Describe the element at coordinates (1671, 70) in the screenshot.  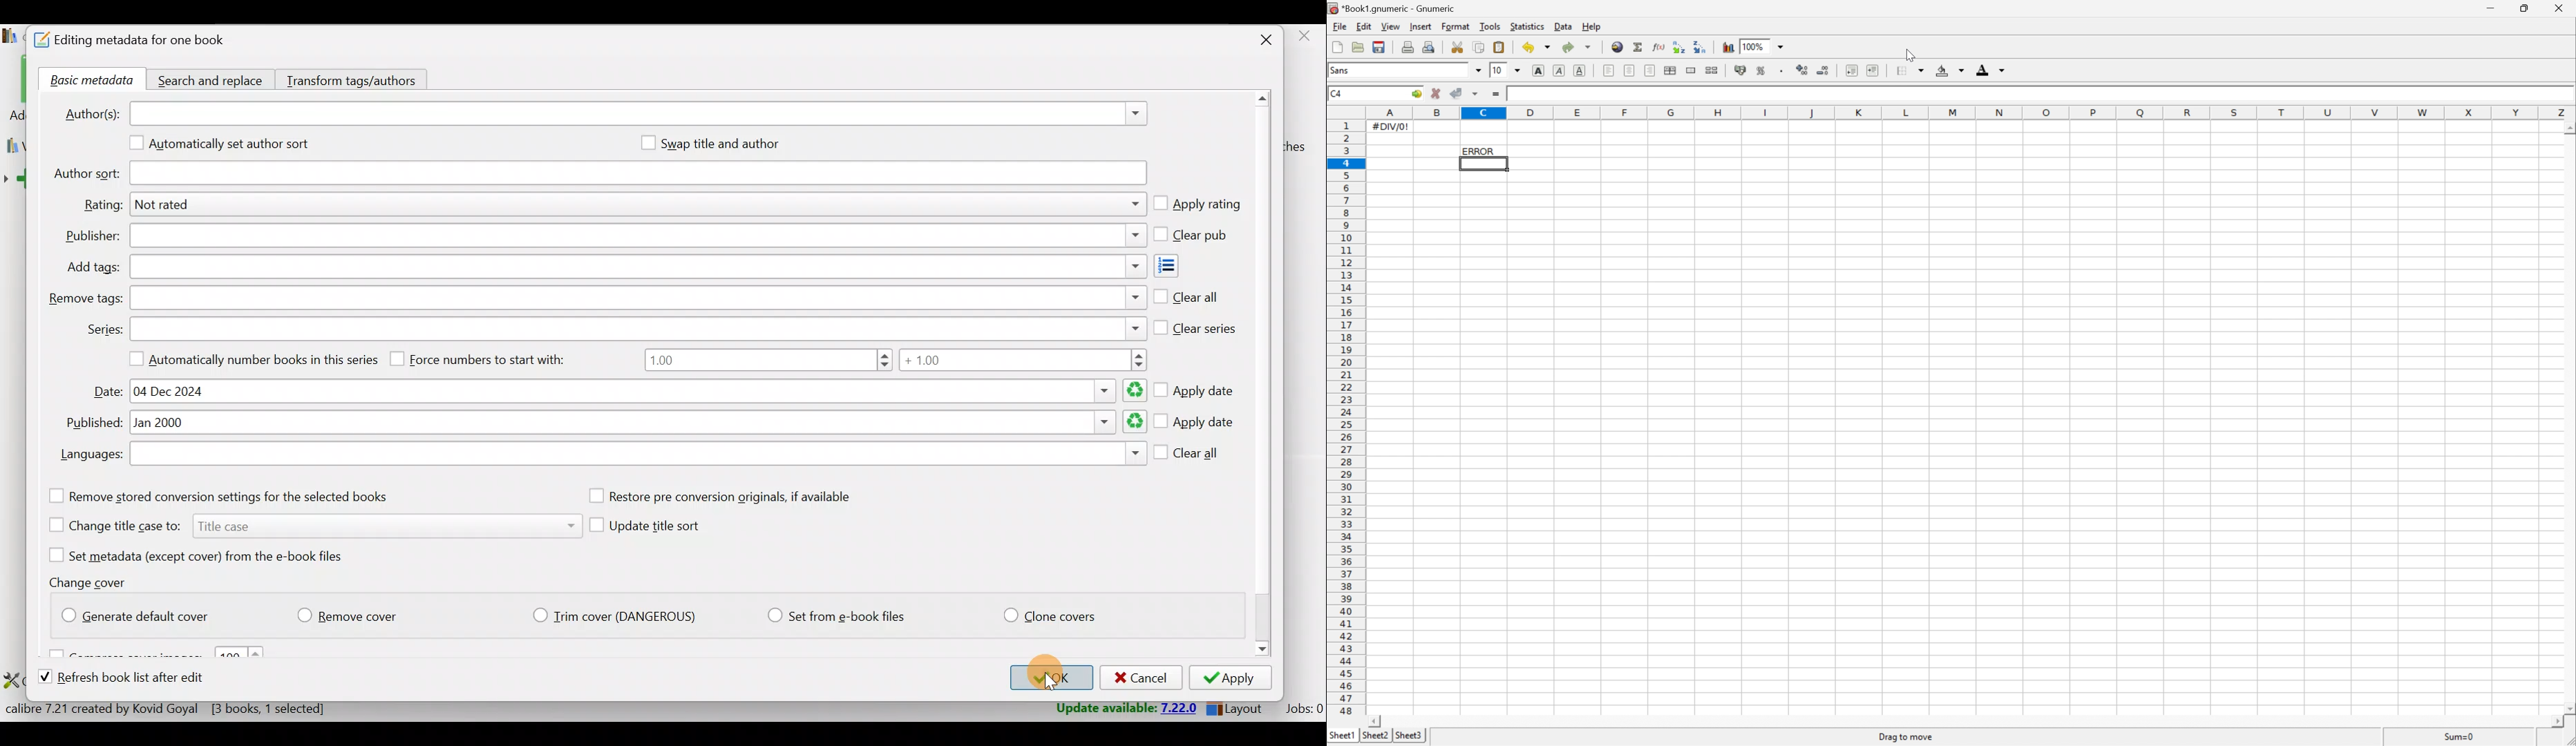
I see `Center horizontally across selection` at that location.